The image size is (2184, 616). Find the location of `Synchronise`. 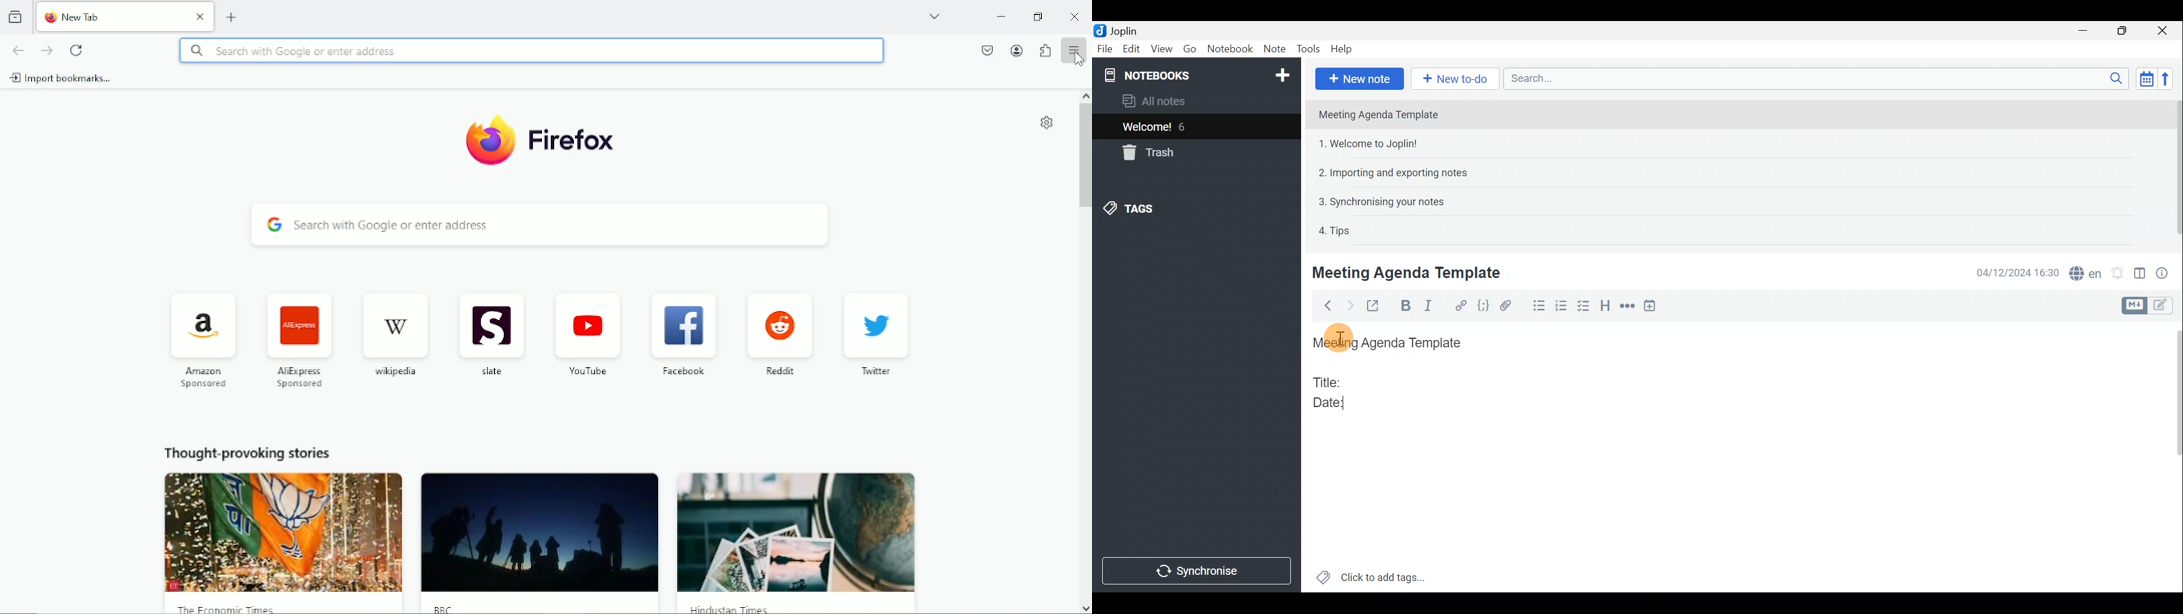

Synchronise is located at coordinates (1197, 570).